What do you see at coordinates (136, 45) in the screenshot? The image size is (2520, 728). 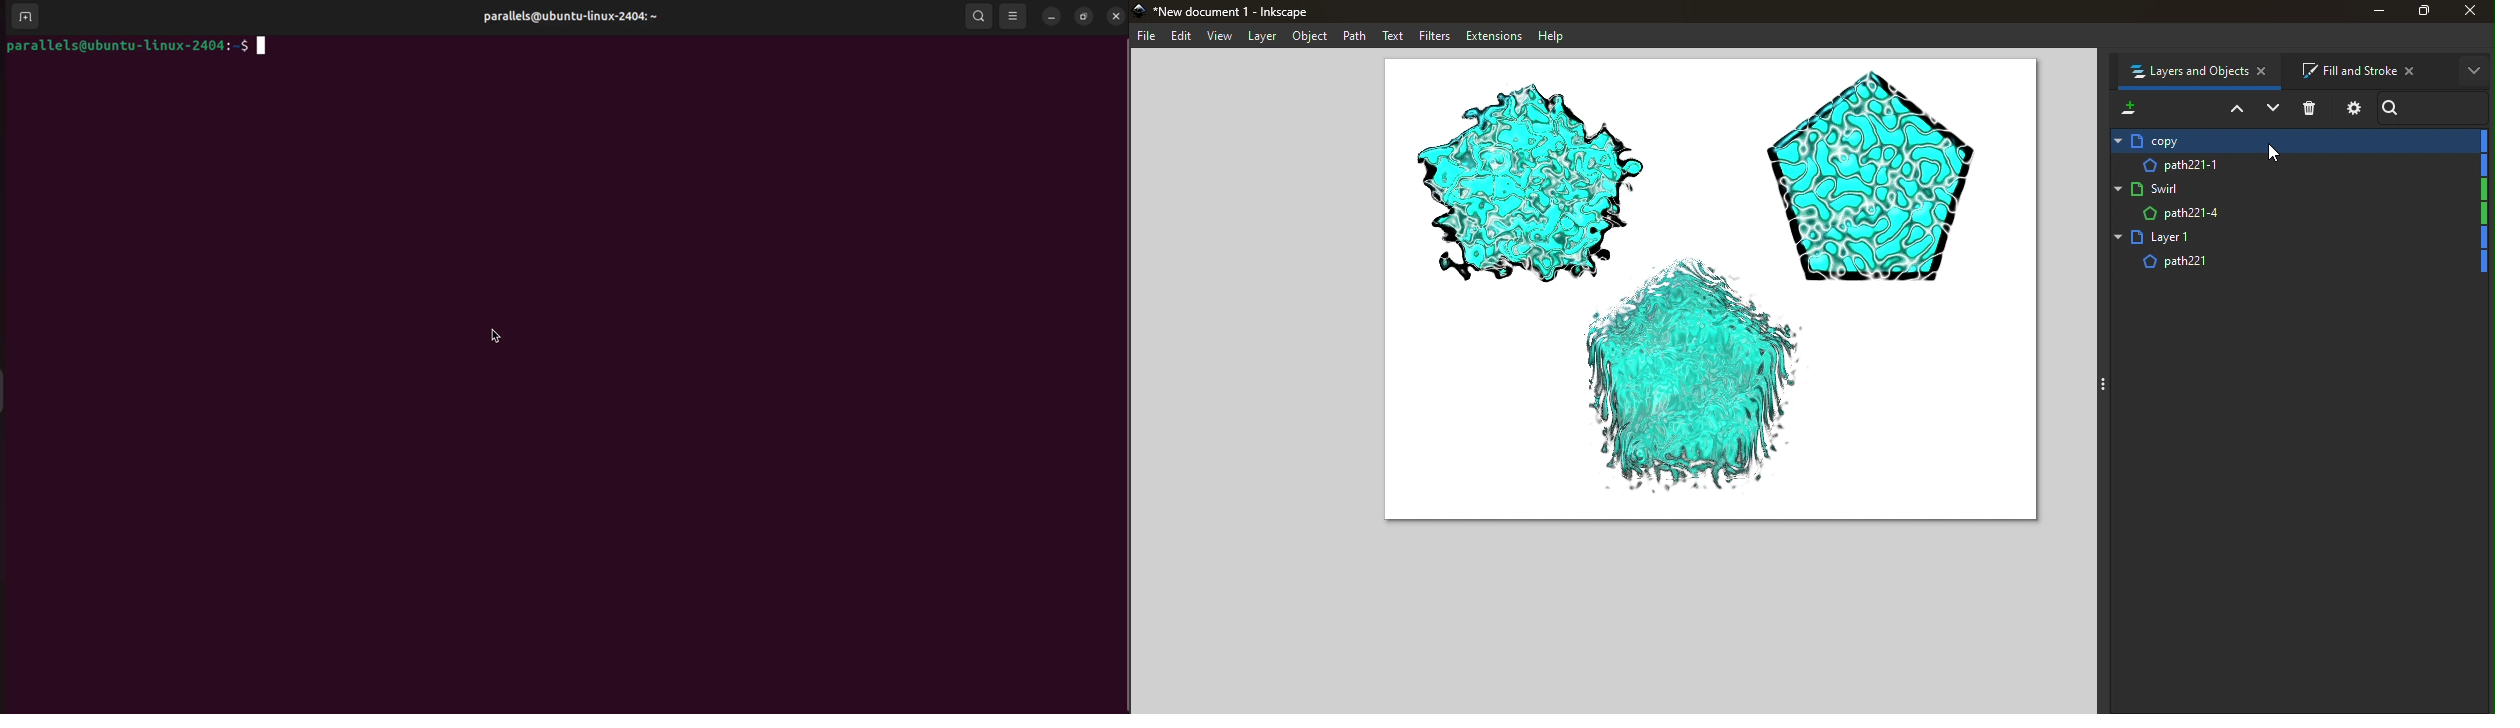 I see `bash prompt` at bounding box center [136, 45].